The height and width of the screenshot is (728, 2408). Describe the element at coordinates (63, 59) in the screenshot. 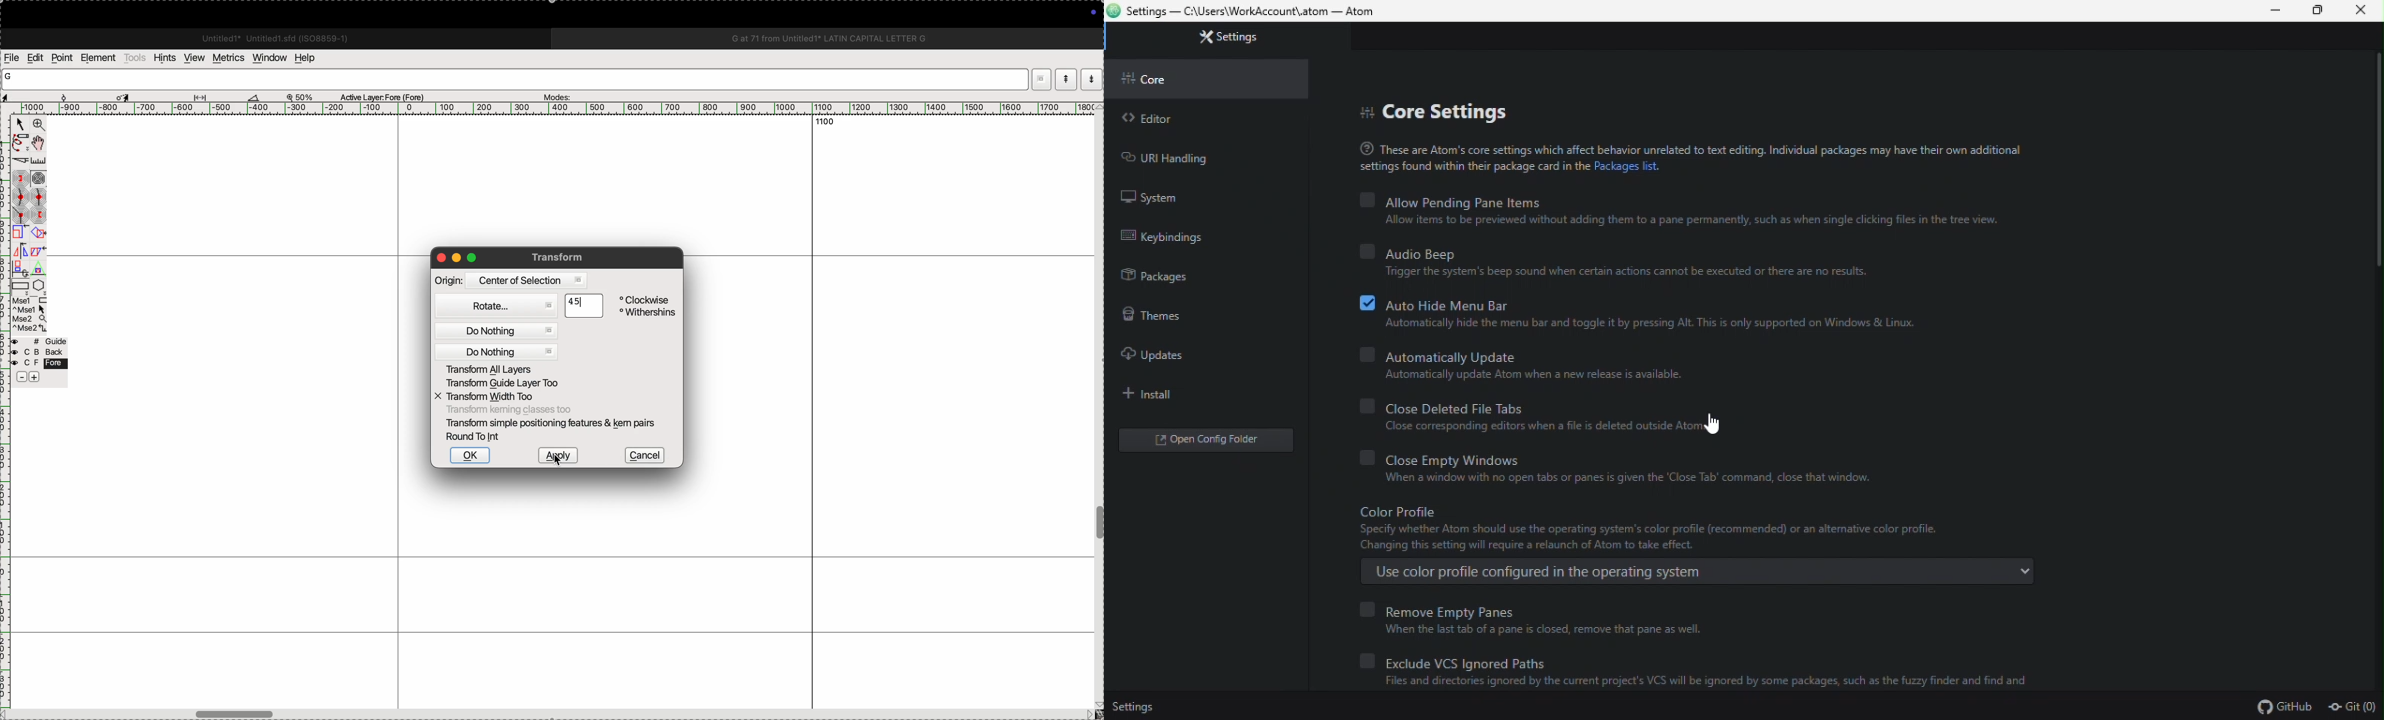

I see `points` at that location.